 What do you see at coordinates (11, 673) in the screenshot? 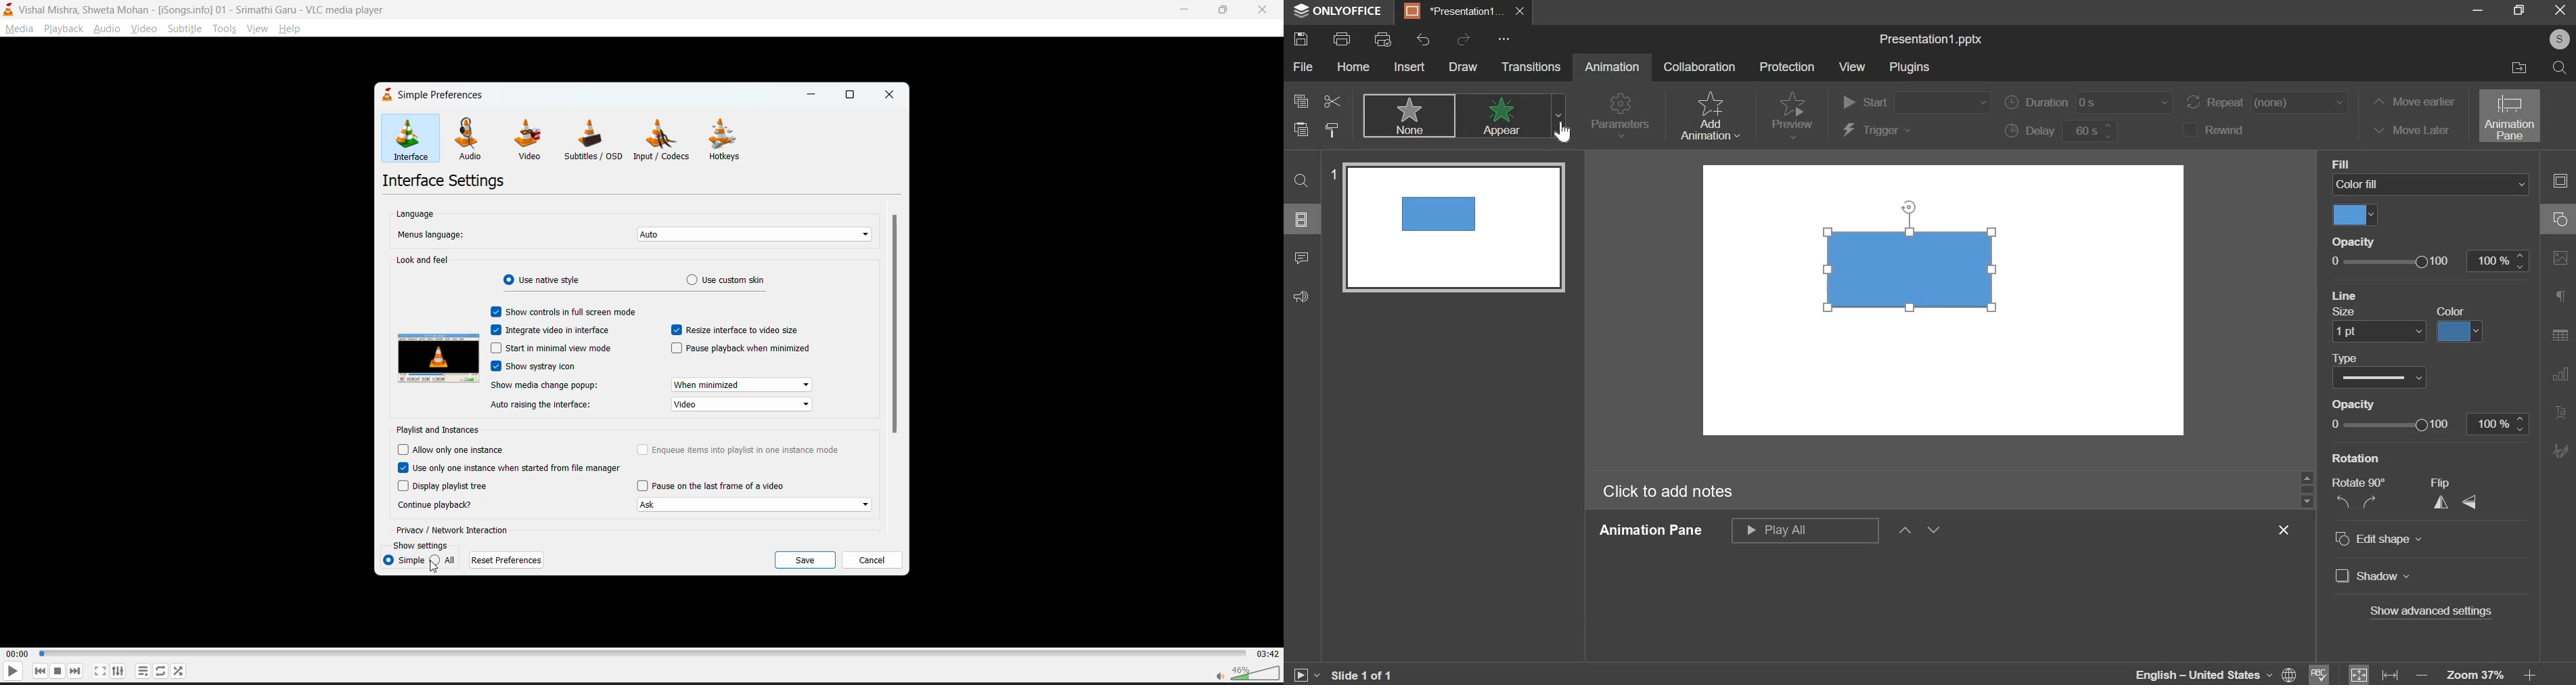
I see `play` at bounding box center [11, 673].